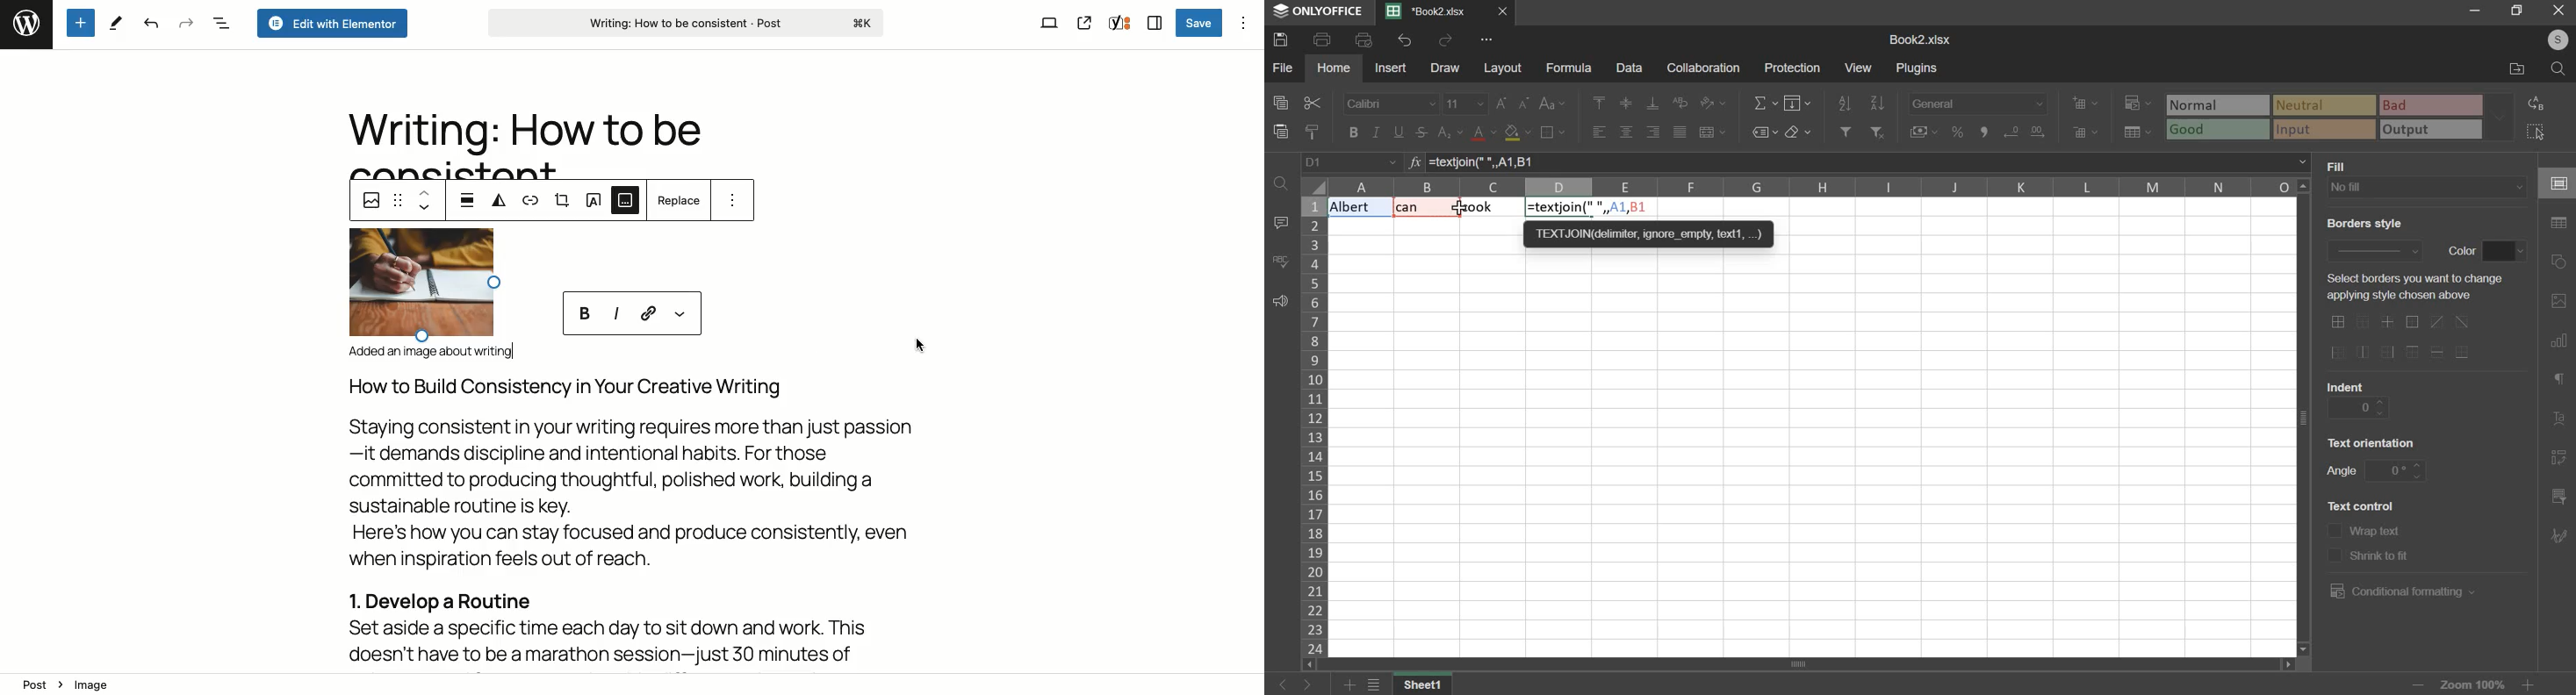 The height and width of the screenshot is (700, 2576). What do you see at coordinates (1317, 685) in the screenshot?
I see `go forward` at bounding box center [1317, 685].